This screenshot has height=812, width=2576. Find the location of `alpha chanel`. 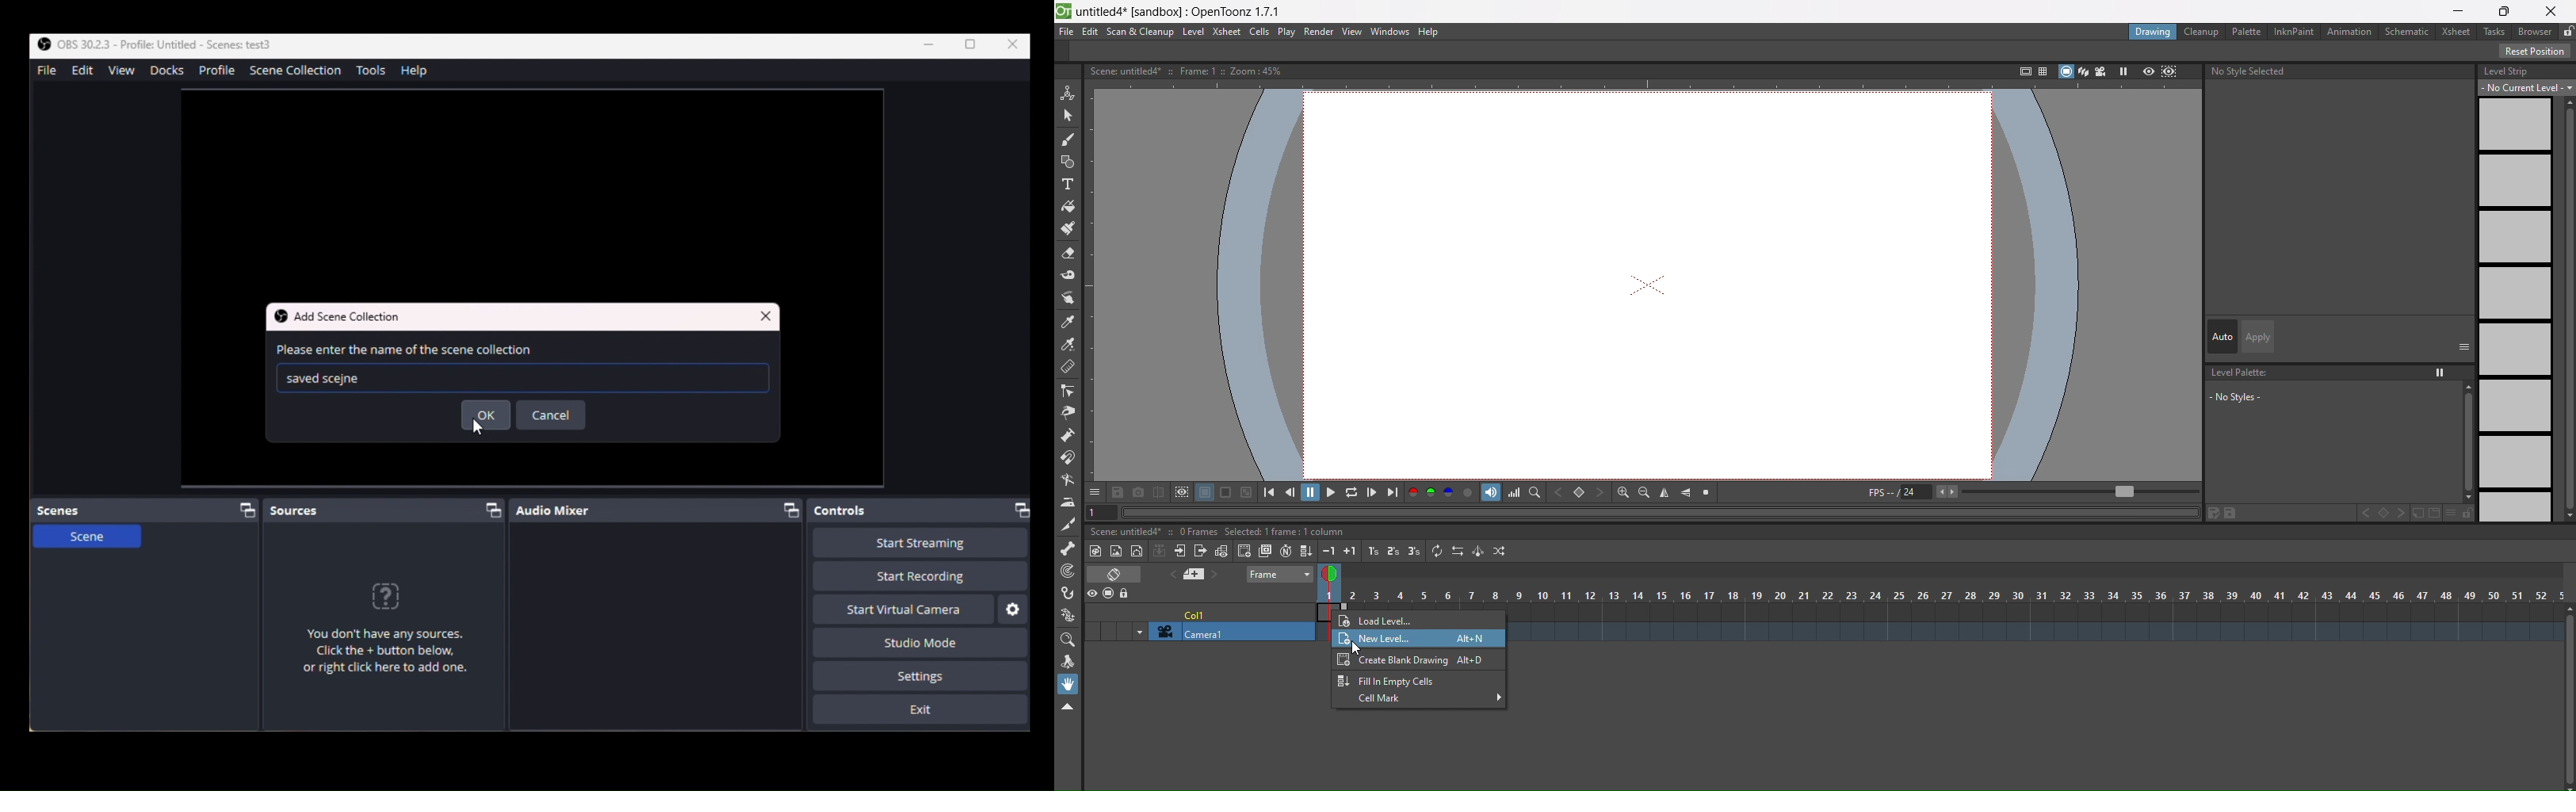

alpha chanel is located at coordinates (1469, 491).